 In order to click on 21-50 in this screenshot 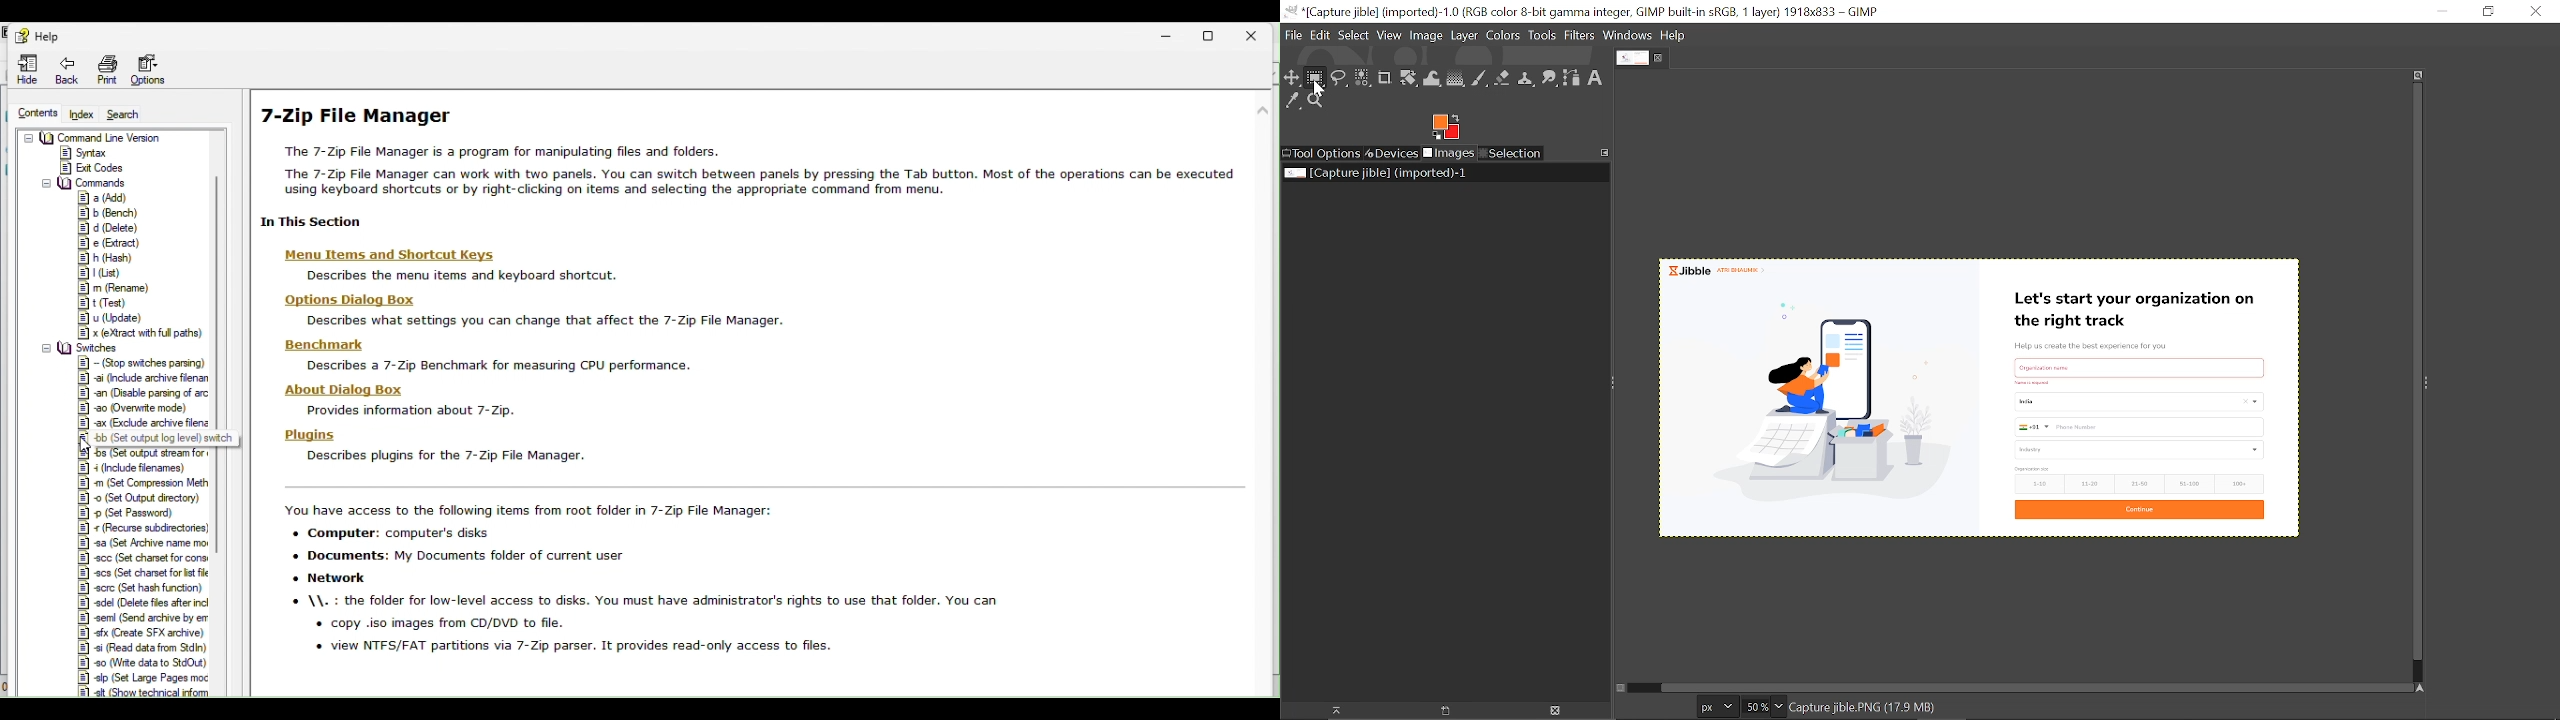, I will do `click(2140, 483)`.